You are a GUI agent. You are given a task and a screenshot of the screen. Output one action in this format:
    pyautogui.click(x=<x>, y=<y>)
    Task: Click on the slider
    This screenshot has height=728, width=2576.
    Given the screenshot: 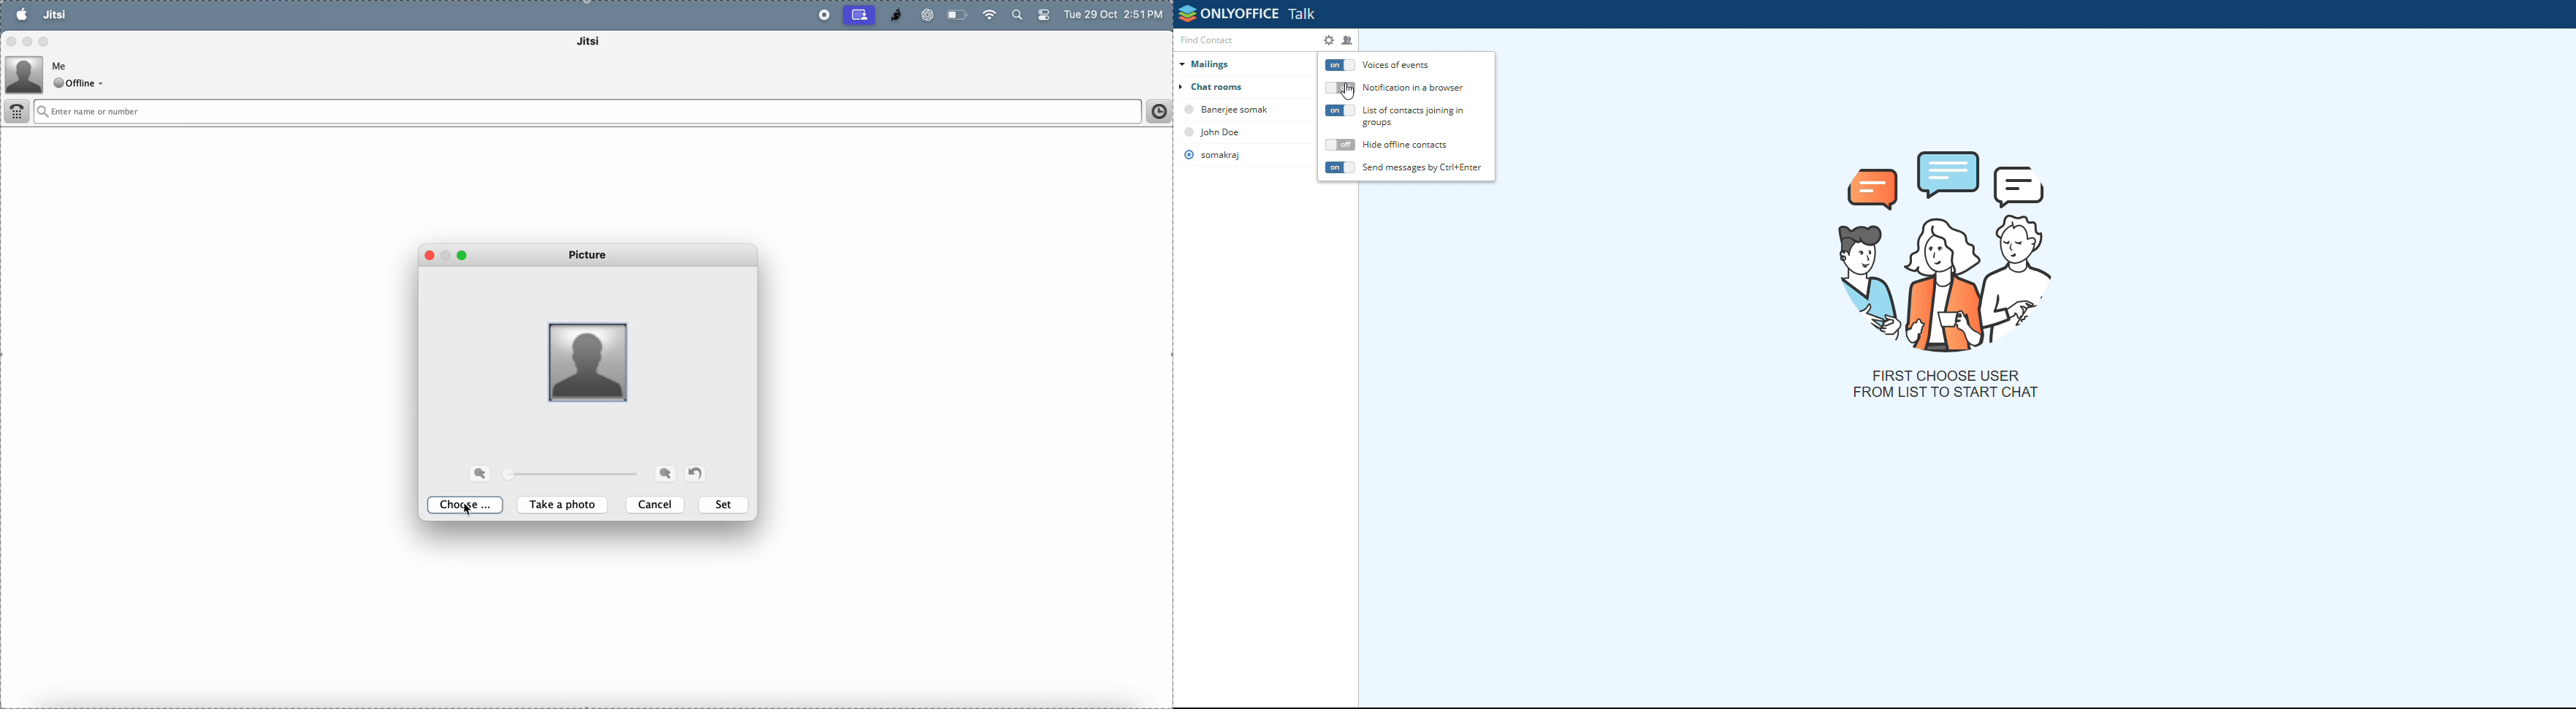 What is the action you would take?
    pyautogui.click(x=575, y=475)
    